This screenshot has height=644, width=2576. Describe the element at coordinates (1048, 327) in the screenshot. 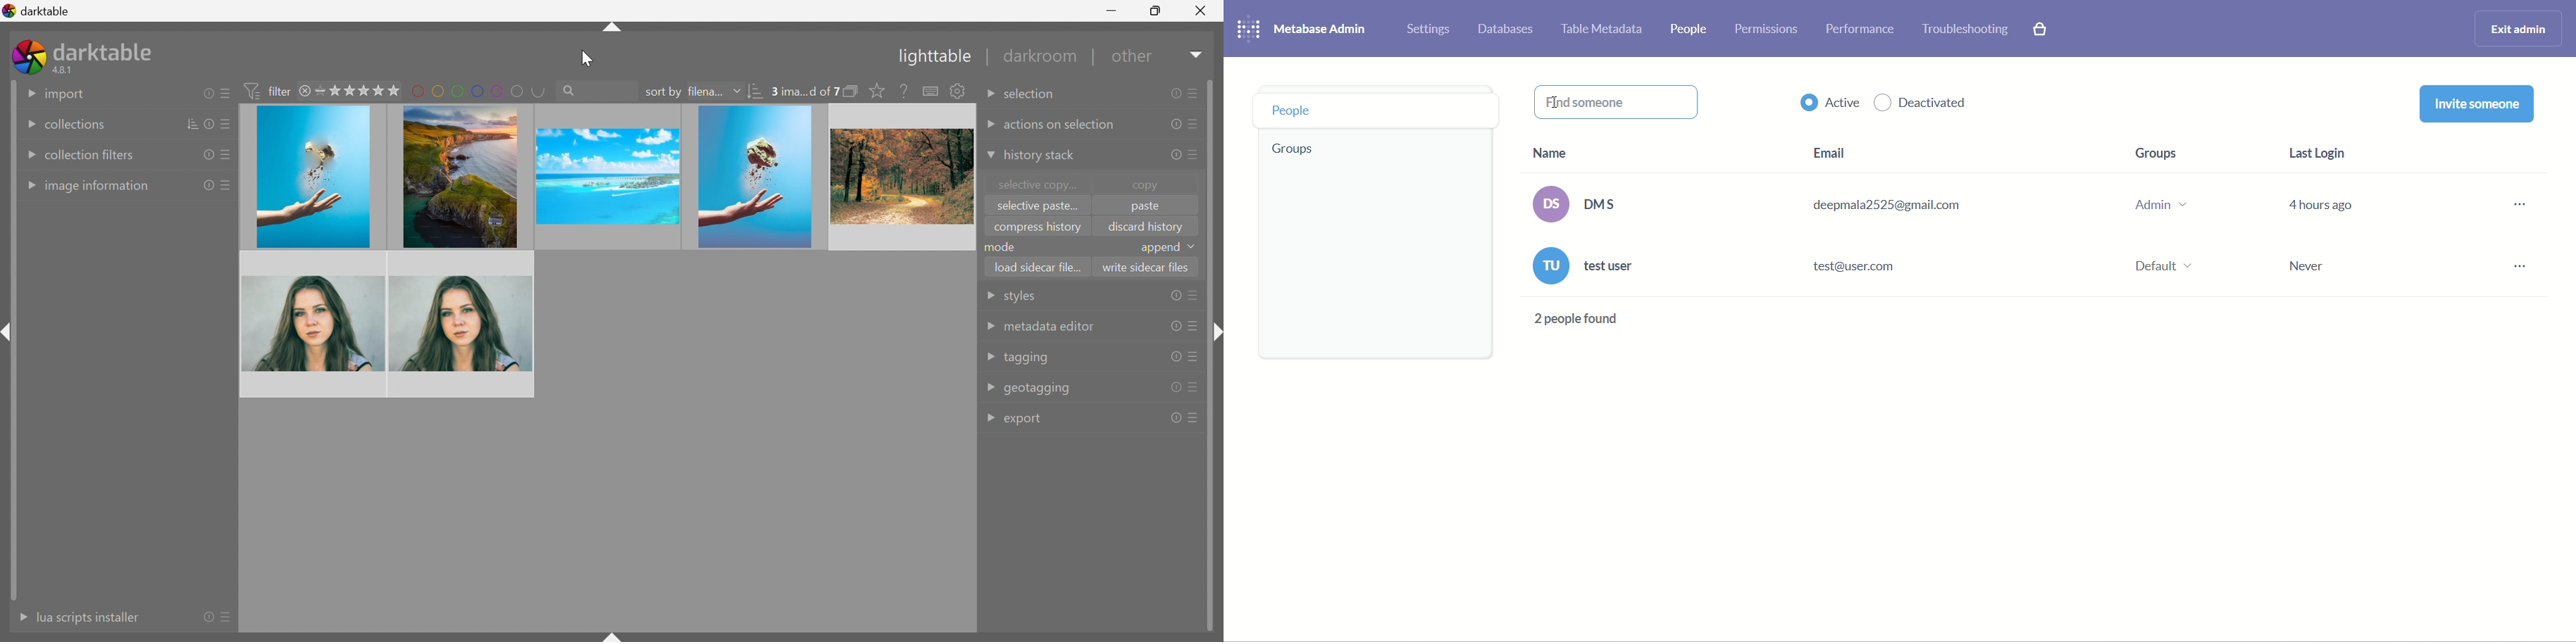

I see `metadata editor` at that location.